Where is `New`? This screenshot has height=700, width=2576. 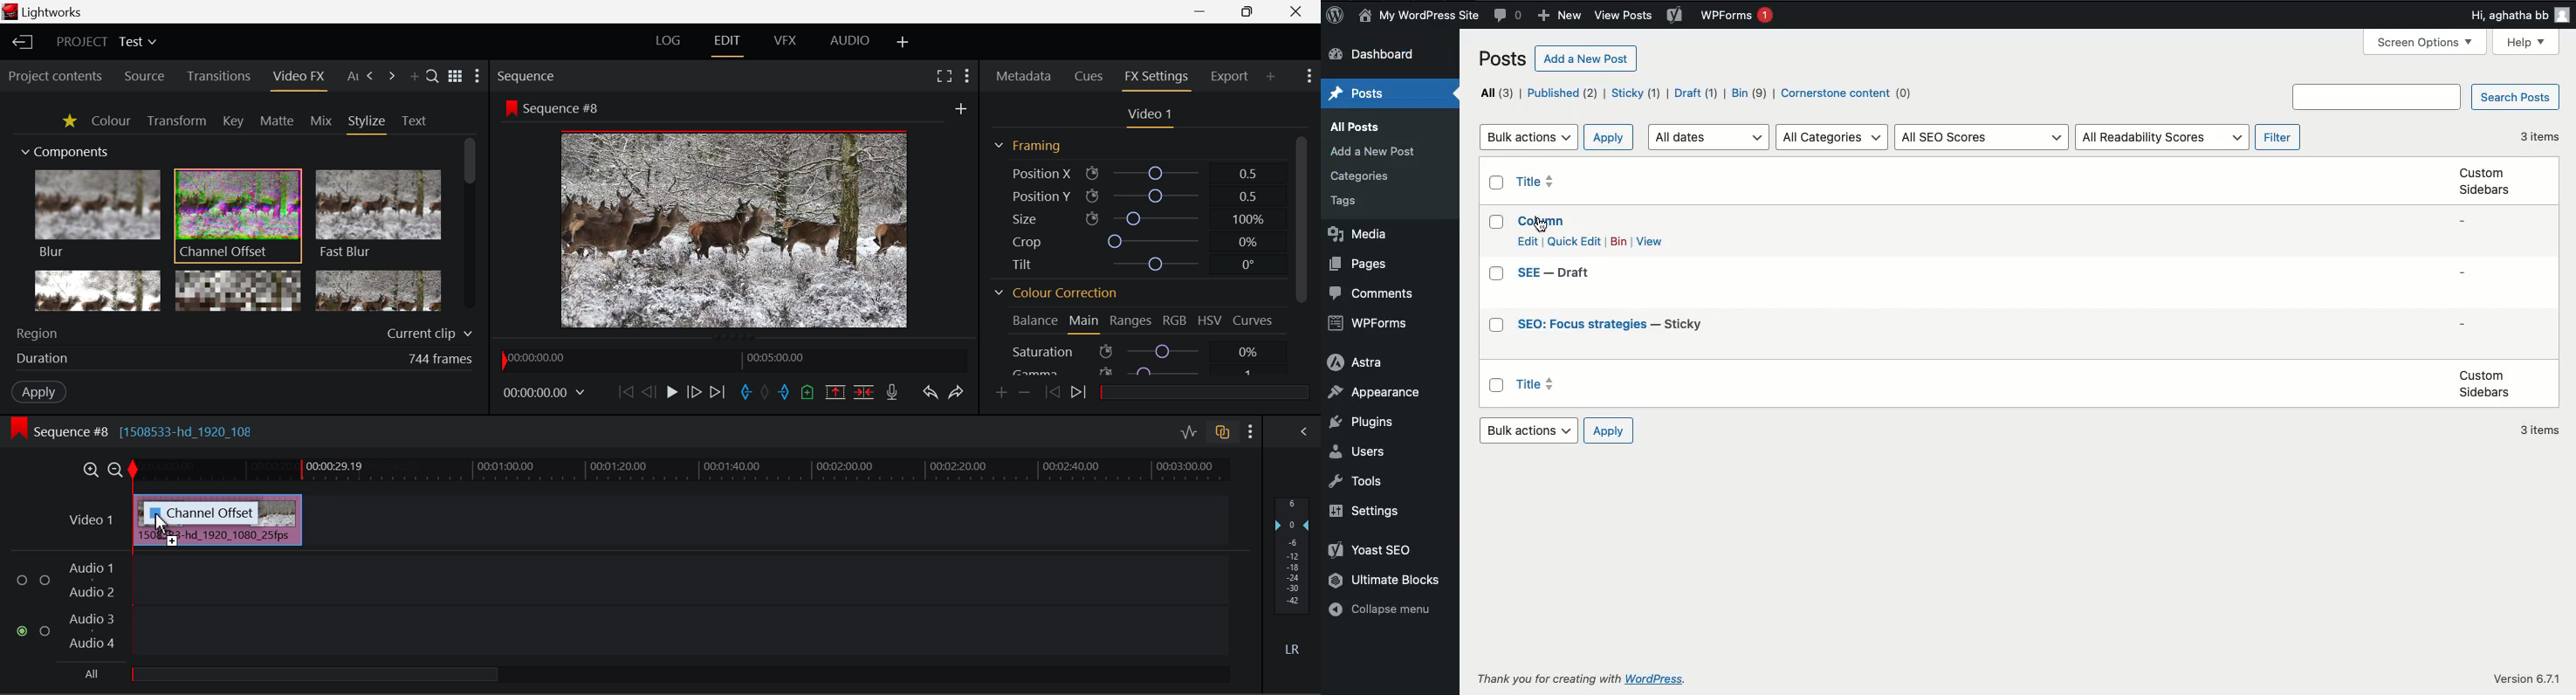
New is located at coordinates (1563, 15).